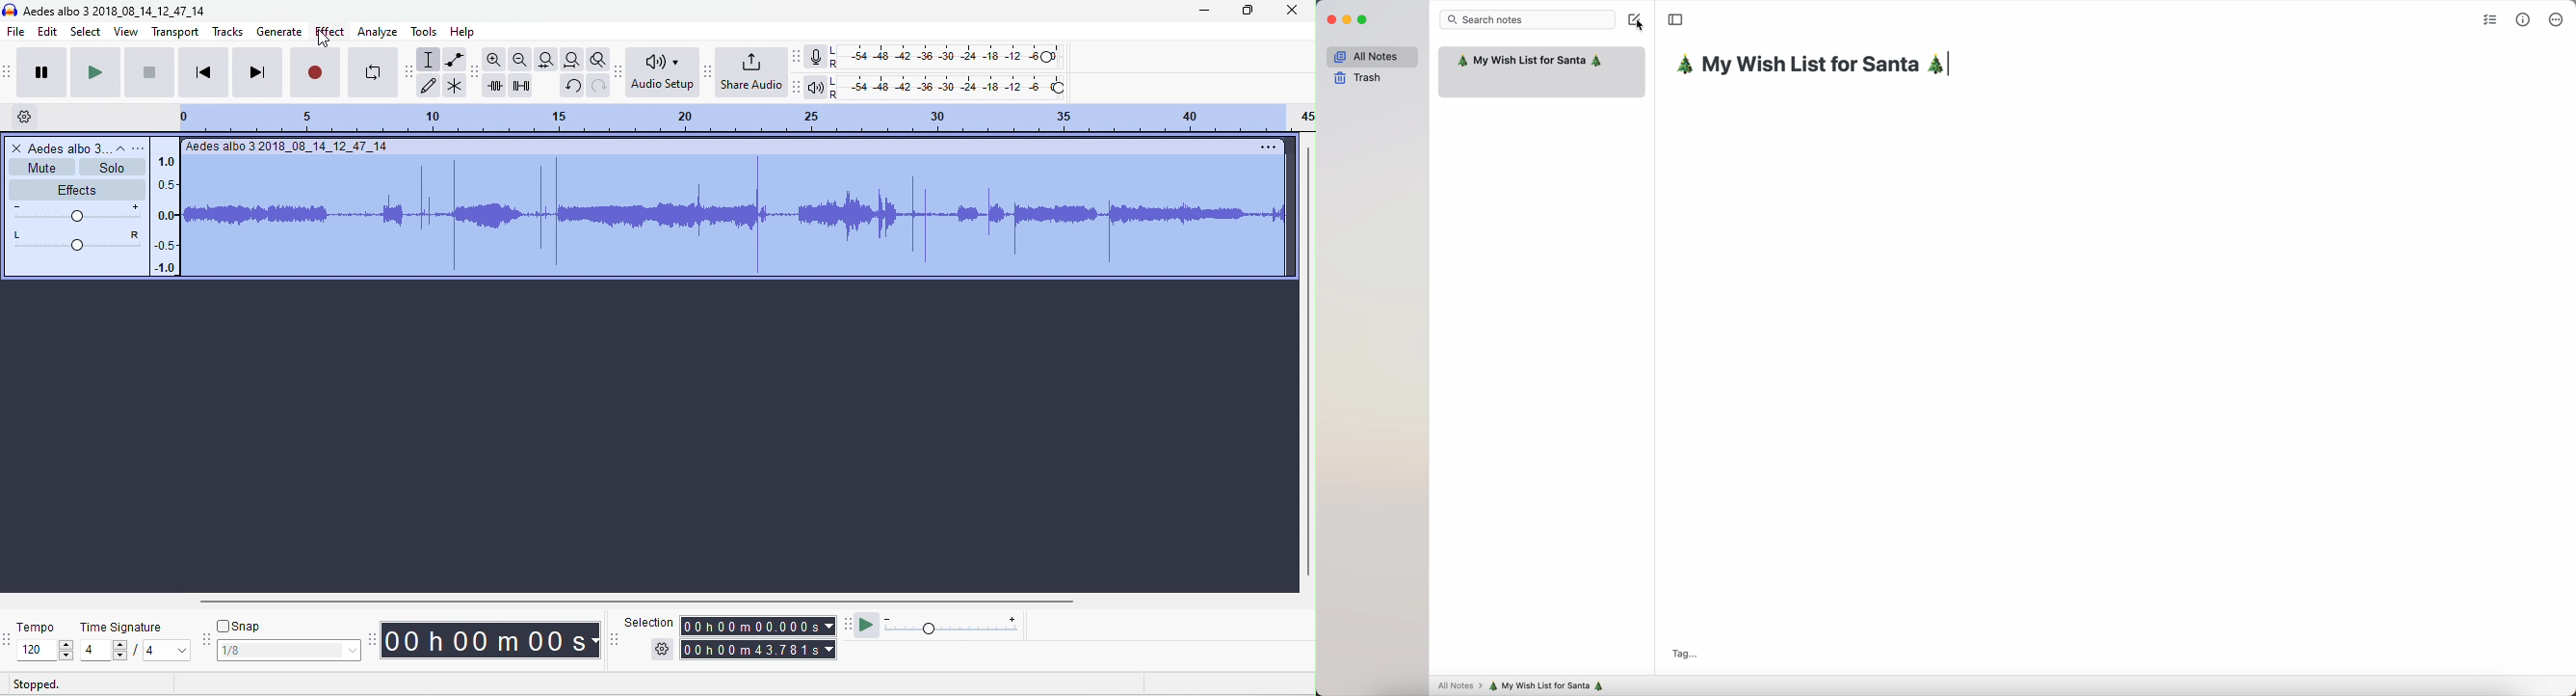 The width and height of the screenshot is (2576, 700). What do you see at coordinates (94, 70) in the screenshot?
I see `play` at bounding box center [94, 70].